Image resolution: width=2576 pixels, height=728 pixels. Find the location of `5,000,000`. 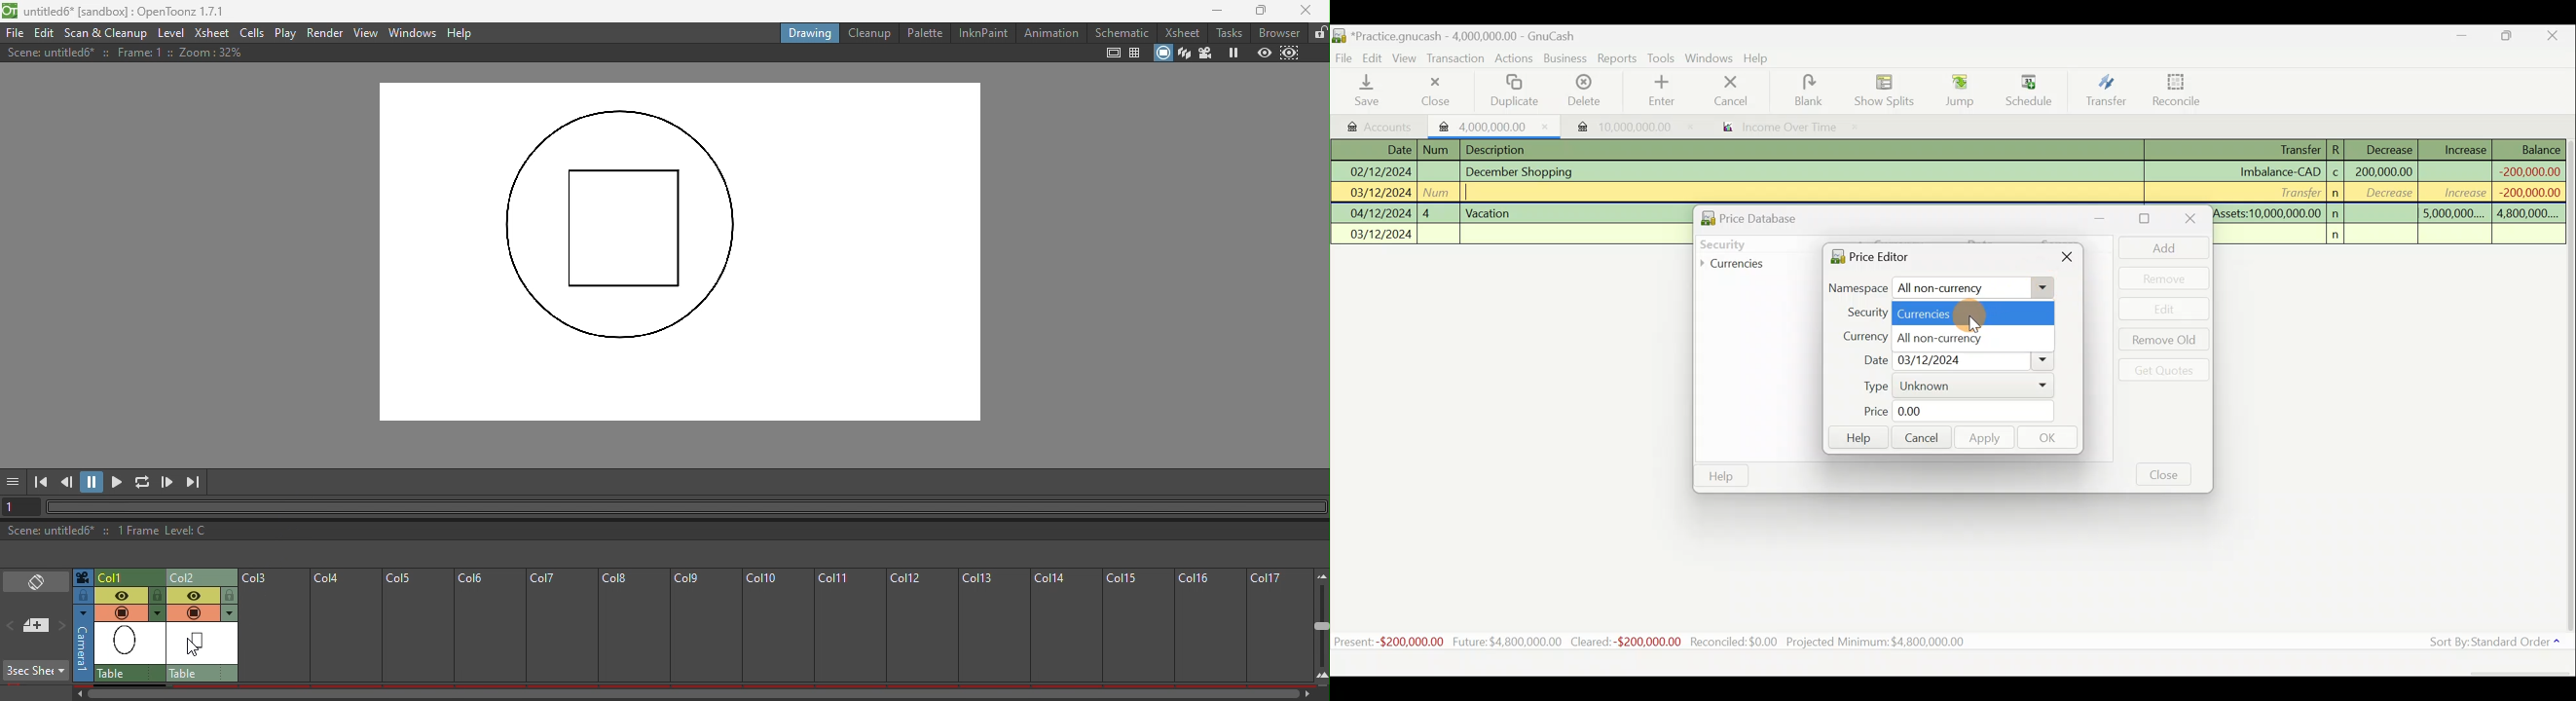

5,000,000 is located at coordinates (2453, 215).